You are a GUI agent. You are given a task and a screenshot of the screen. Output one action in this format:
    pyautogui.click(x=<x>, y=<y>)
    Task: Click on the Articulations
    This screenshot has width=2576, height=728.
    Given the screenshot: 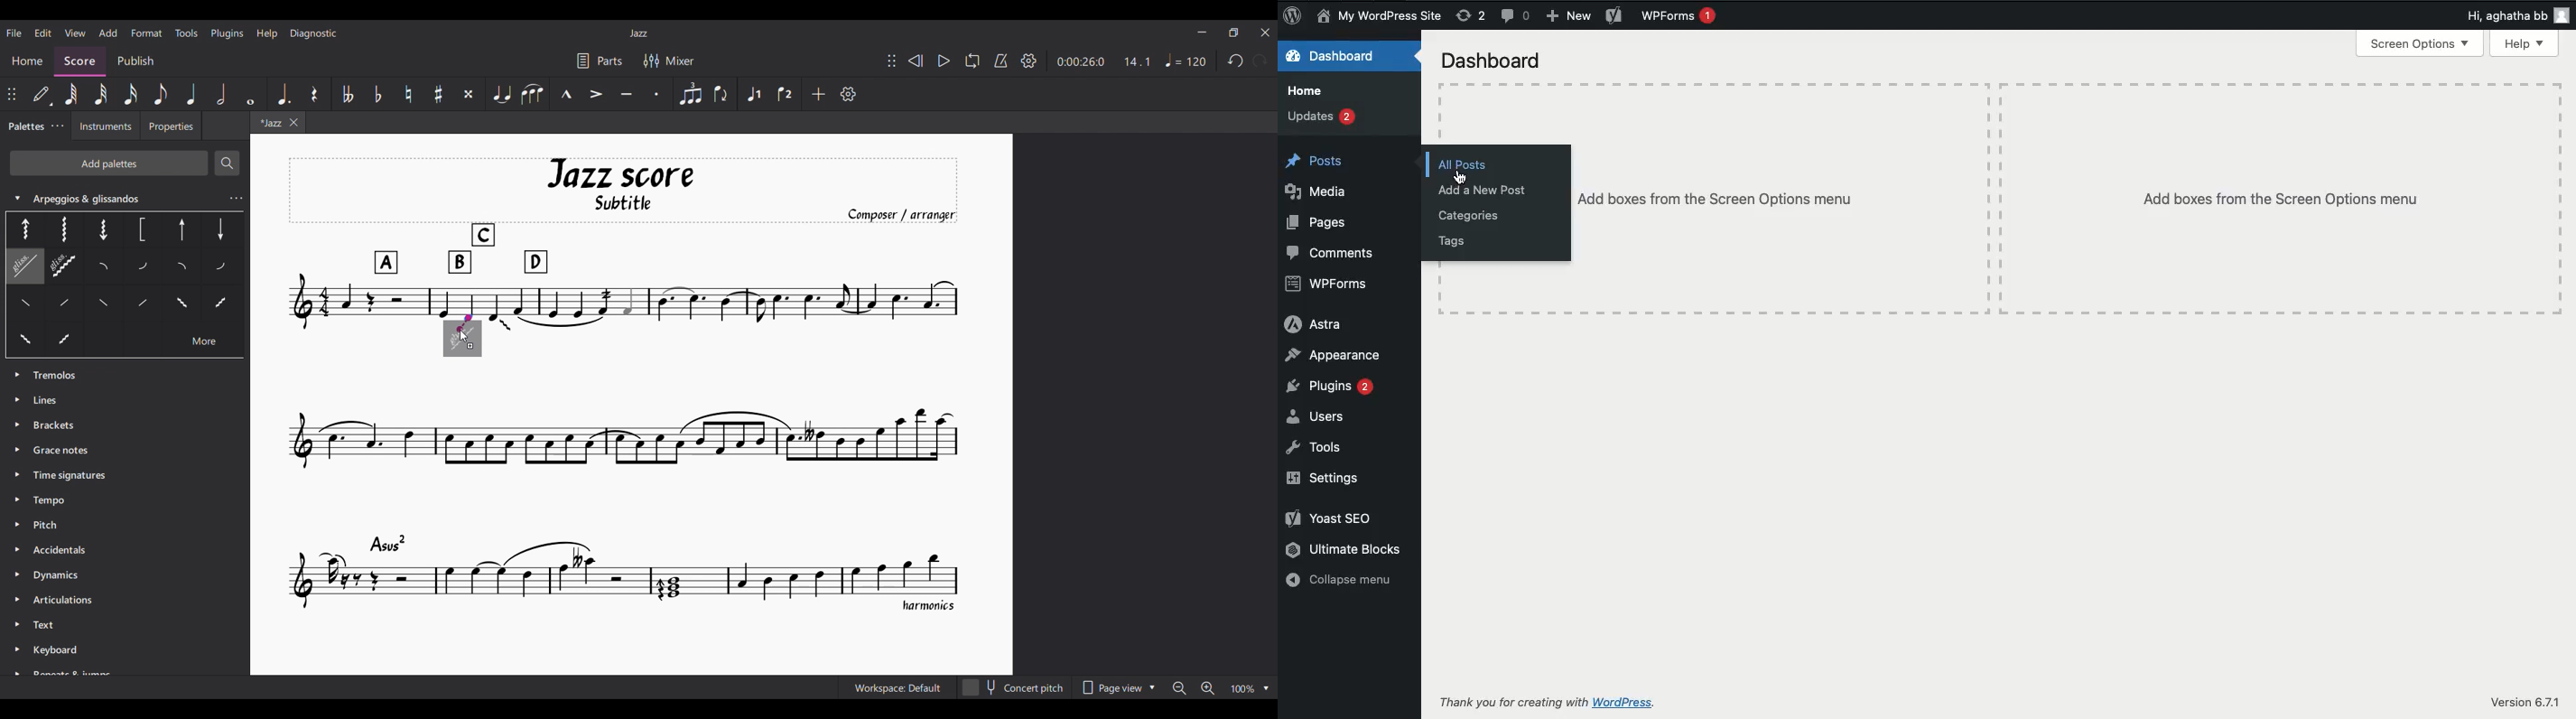 What is the action you would take?
    pyautogui.click(x=61, y=599)
    